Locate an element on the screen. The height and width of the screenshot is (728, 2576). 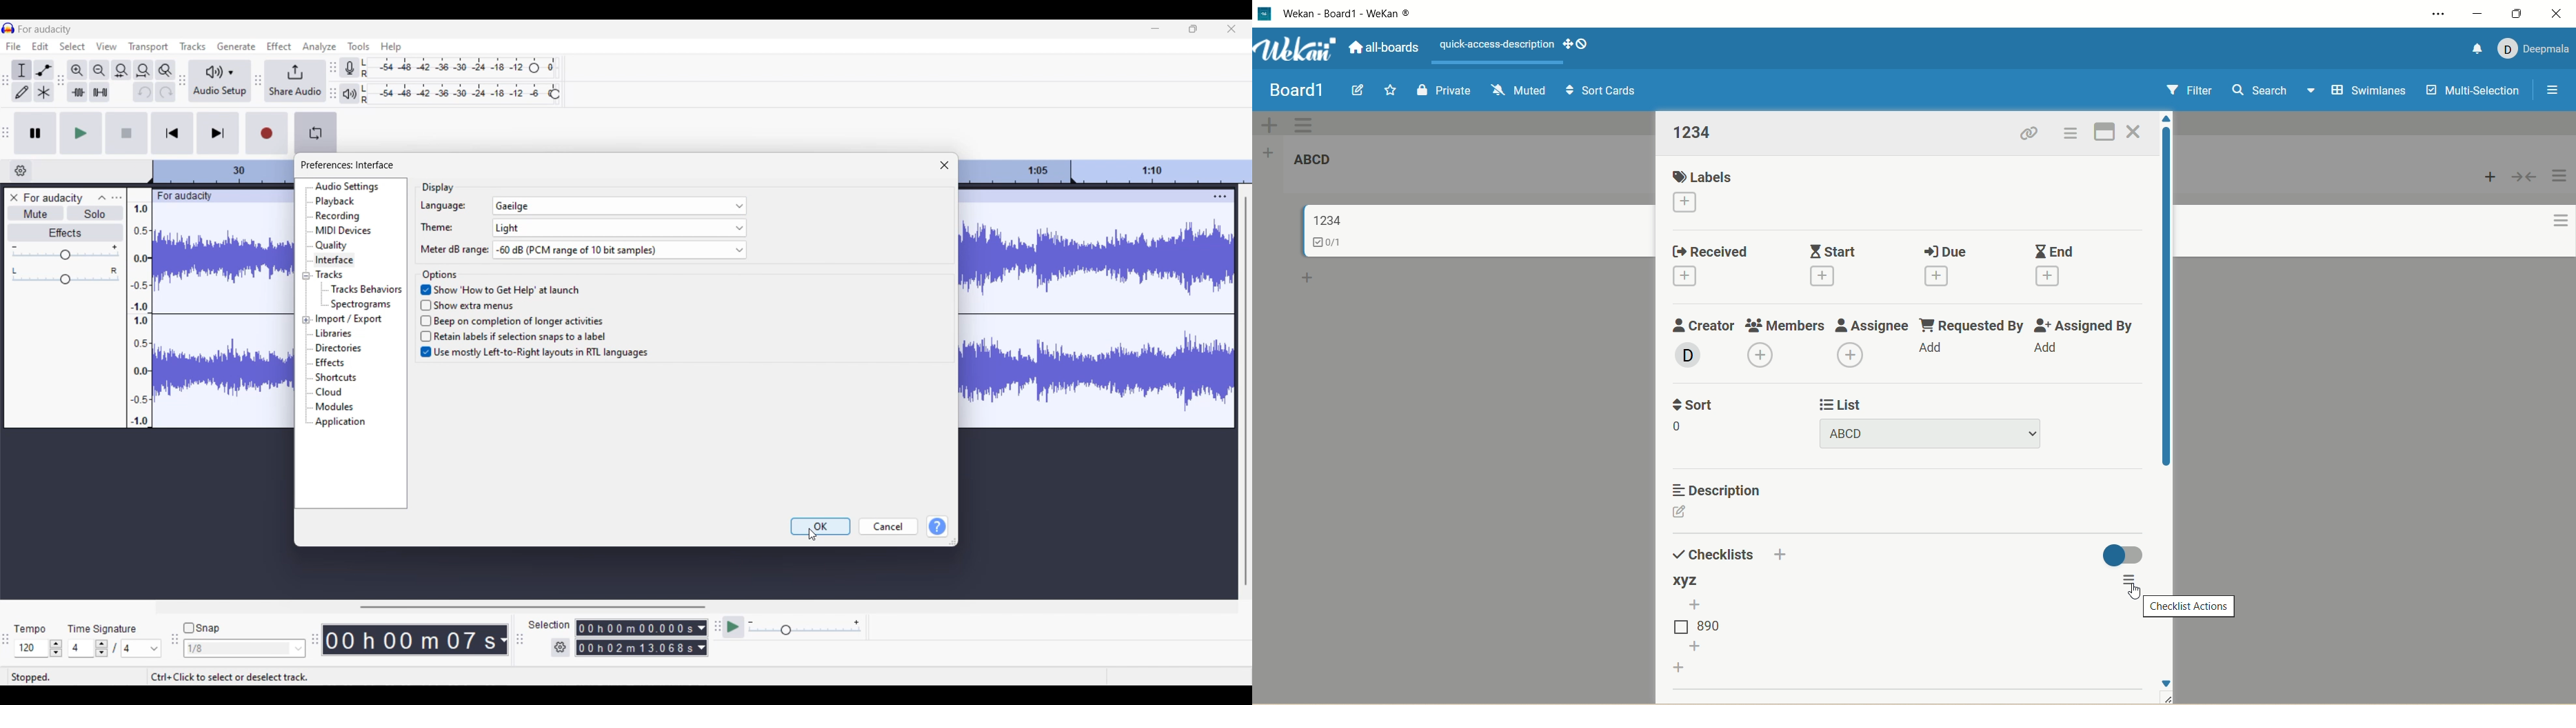
Modules is located at coordinates (334, 406).